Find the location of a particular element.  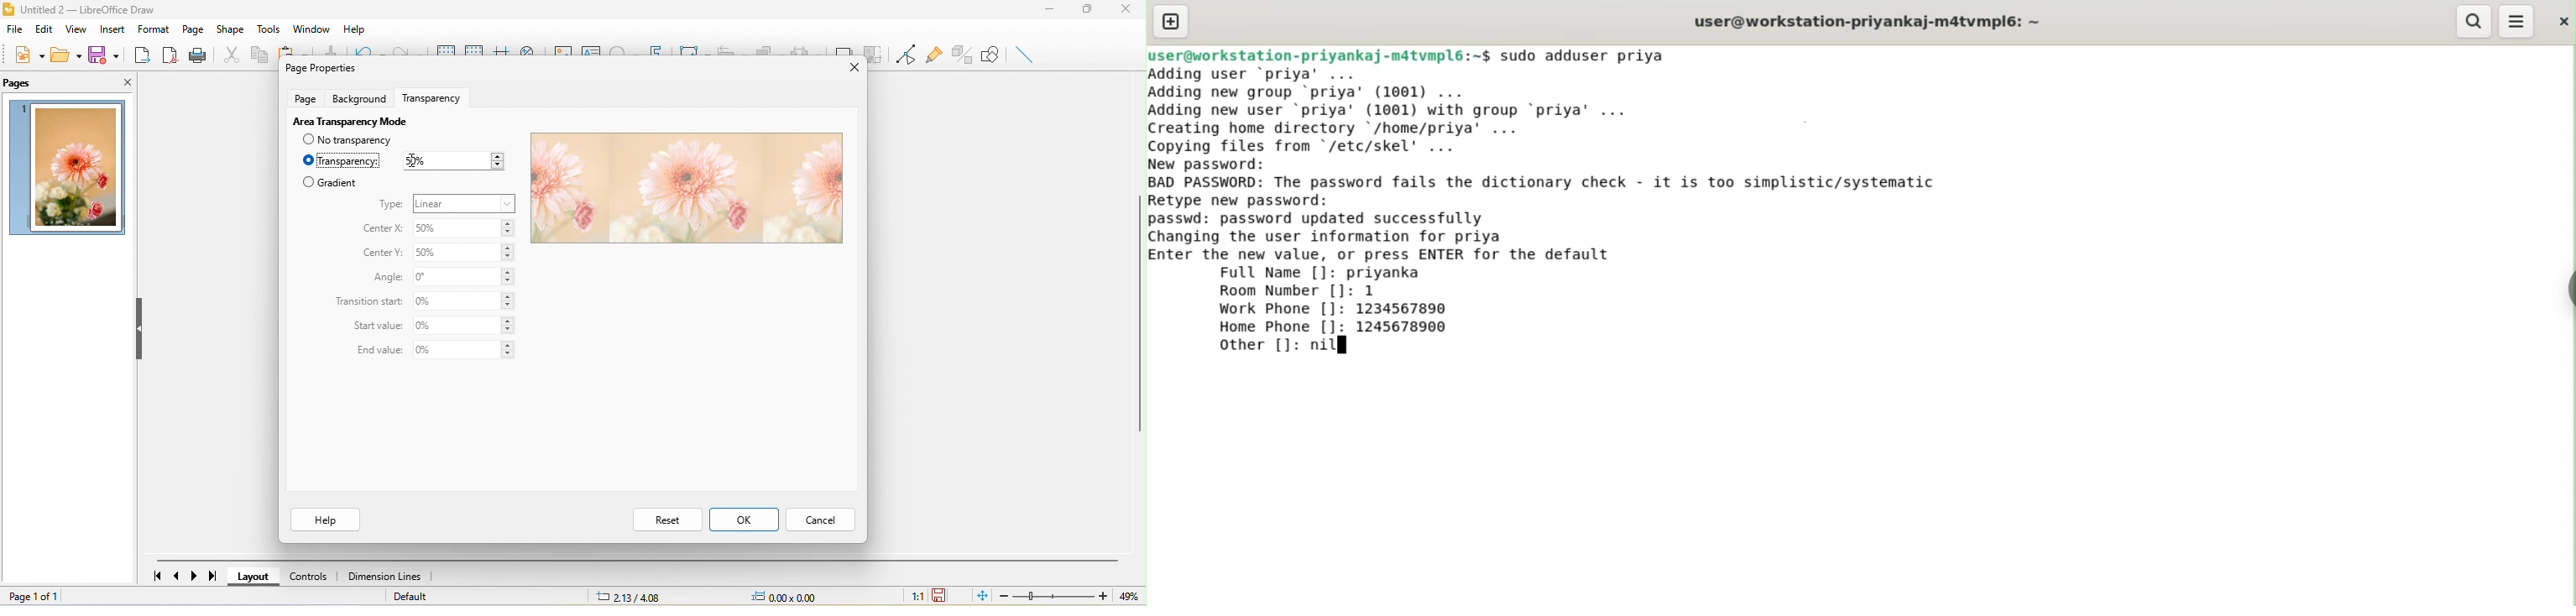

default is located at coordinates (412, 597).